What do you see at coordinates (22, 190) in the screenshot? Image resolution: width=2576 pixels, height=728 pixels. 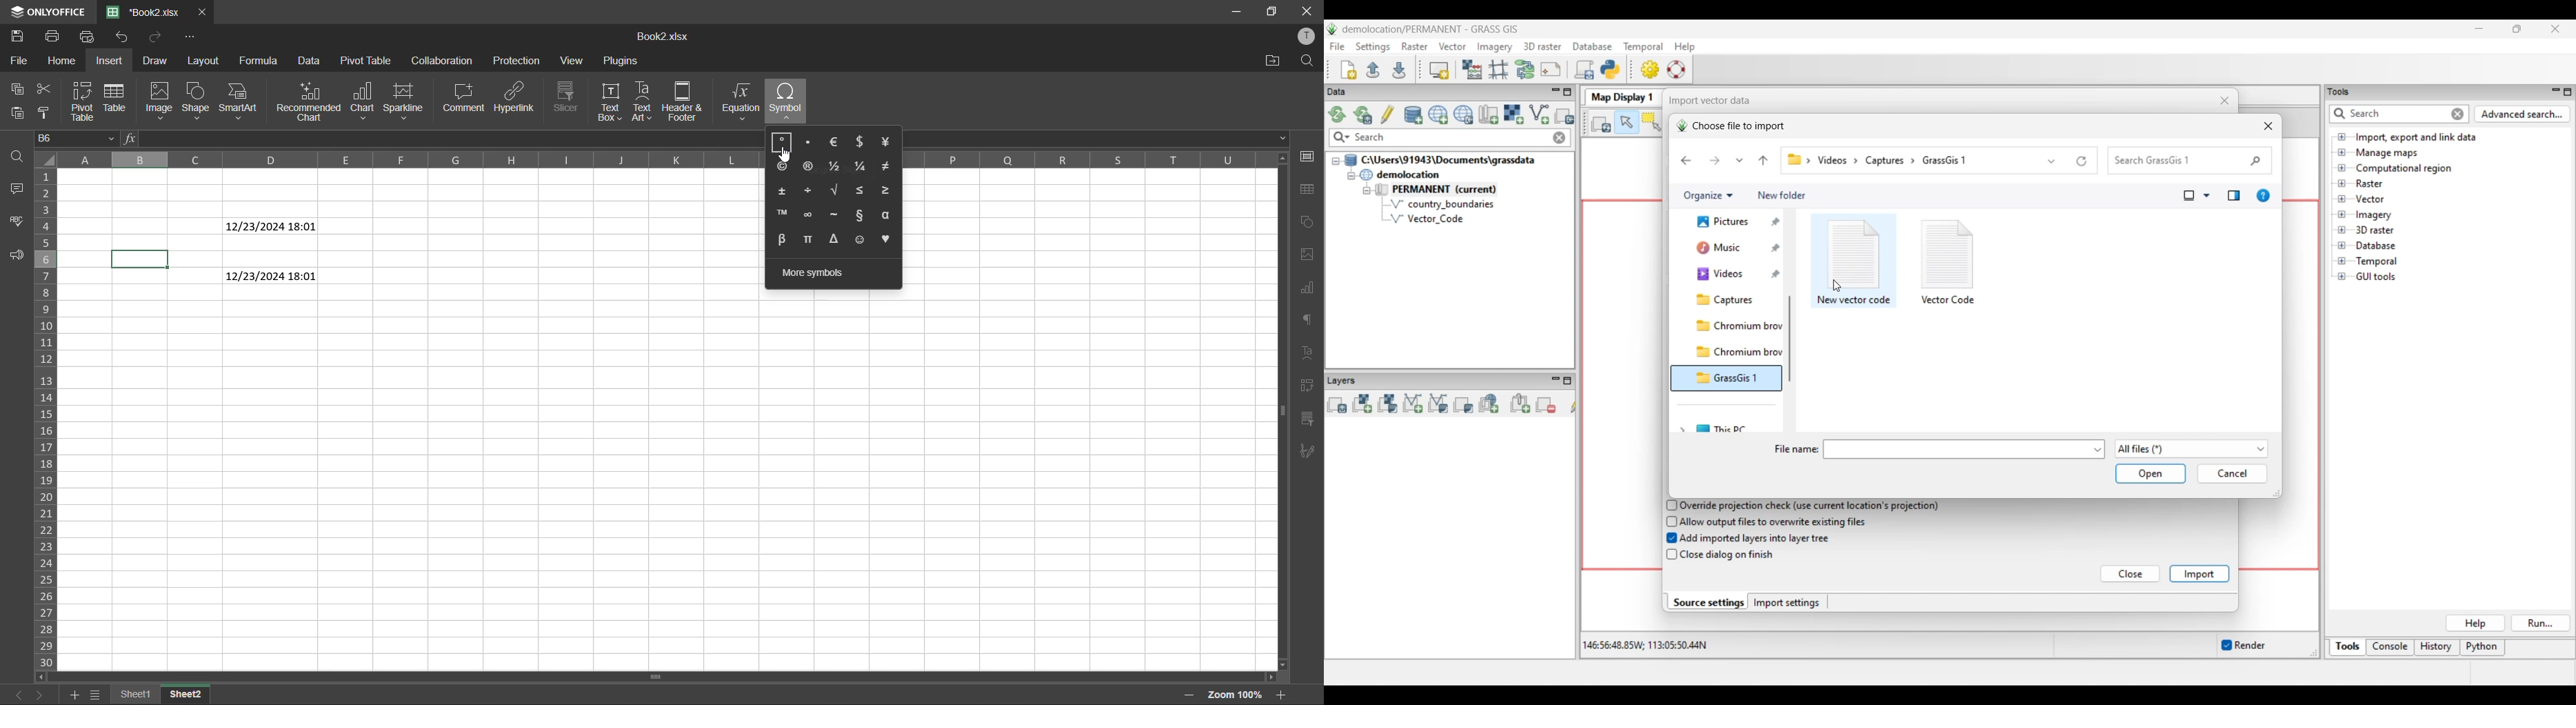 I see `comments` at bounding box center [22, 190].